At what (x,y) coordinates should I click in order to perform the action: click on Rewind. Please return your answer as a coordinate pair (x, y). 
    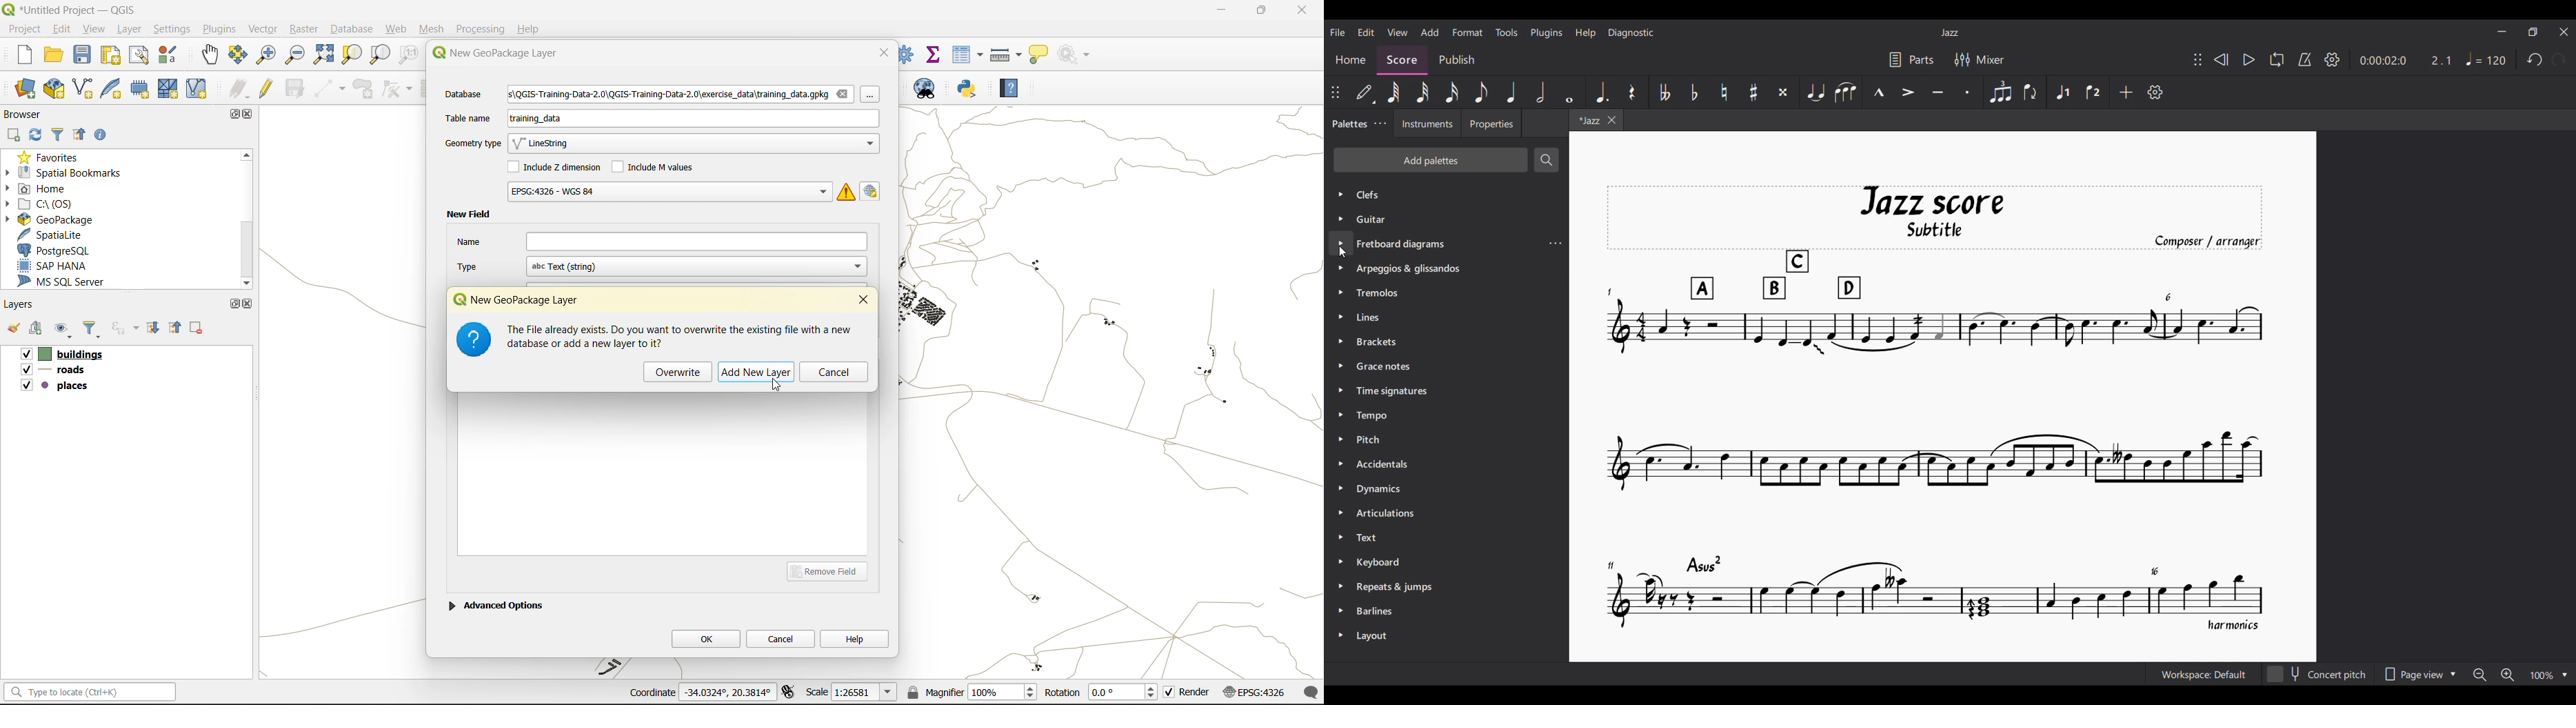
    Looking at the image, I should click on (2222, 59).